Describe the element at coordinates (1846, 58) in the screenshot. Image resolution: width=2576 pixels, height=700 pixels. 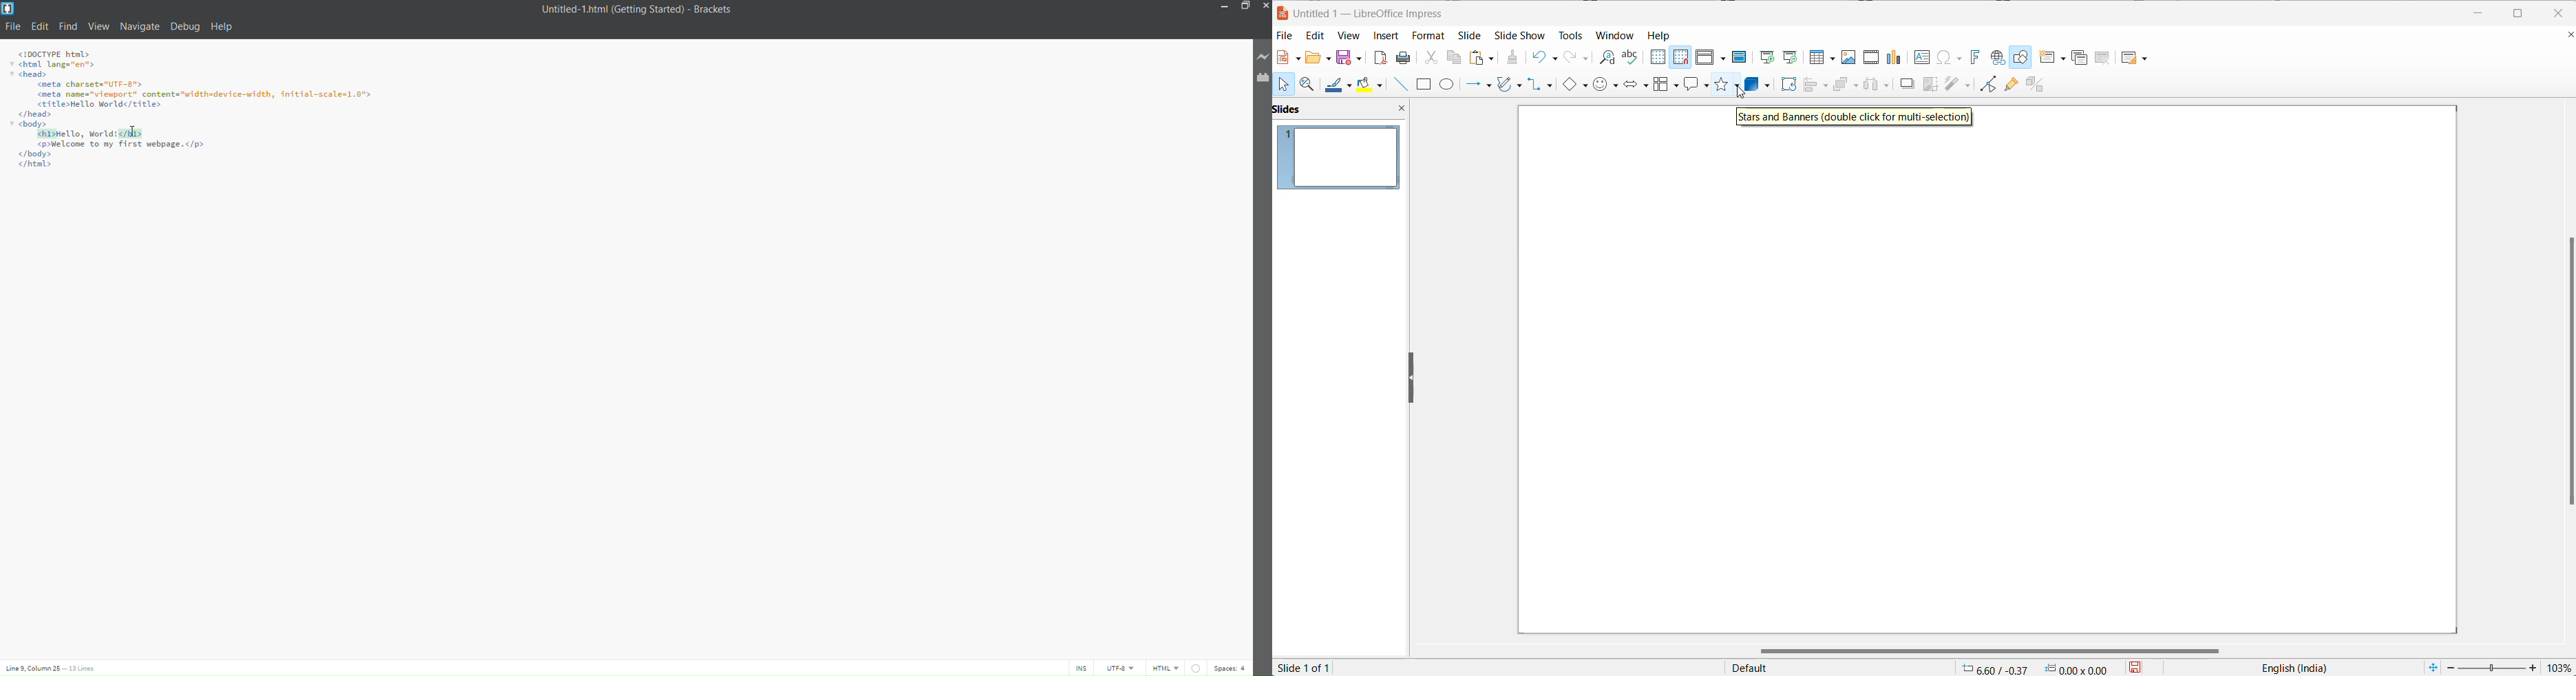
I see `insert image` at that location.